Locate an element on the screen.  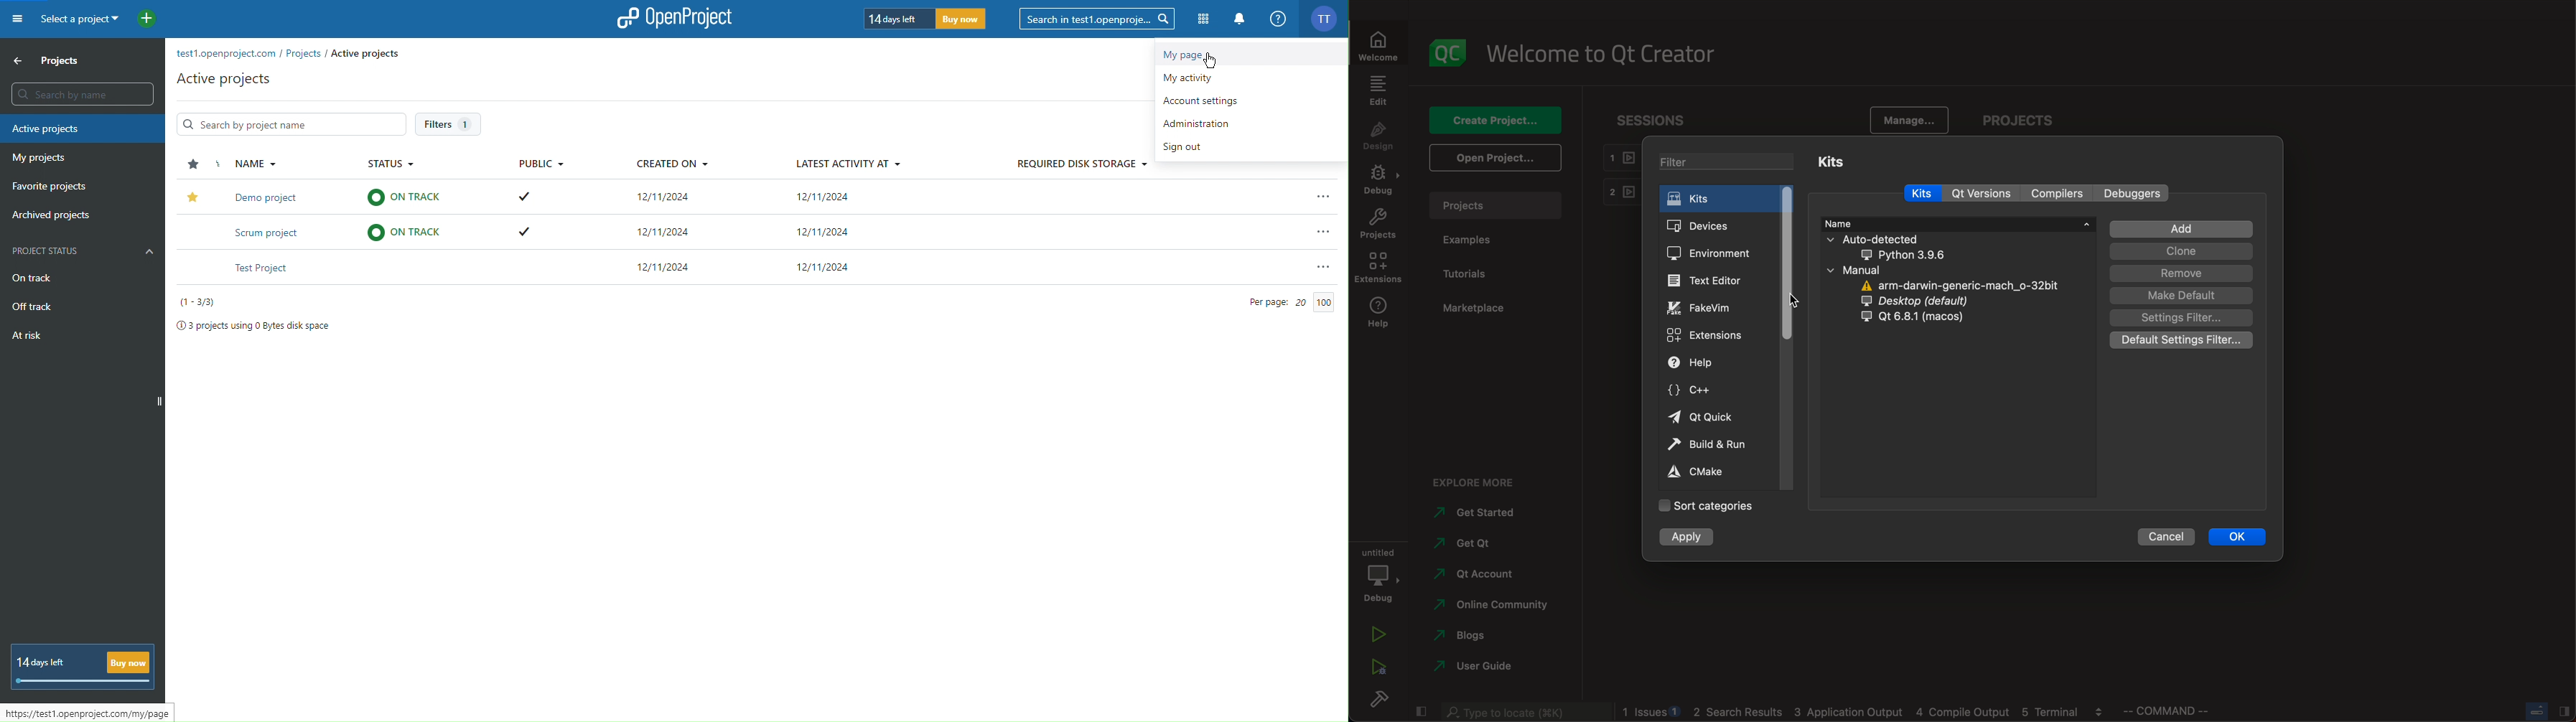
scrollbar is located at coordinates (1788, 339).